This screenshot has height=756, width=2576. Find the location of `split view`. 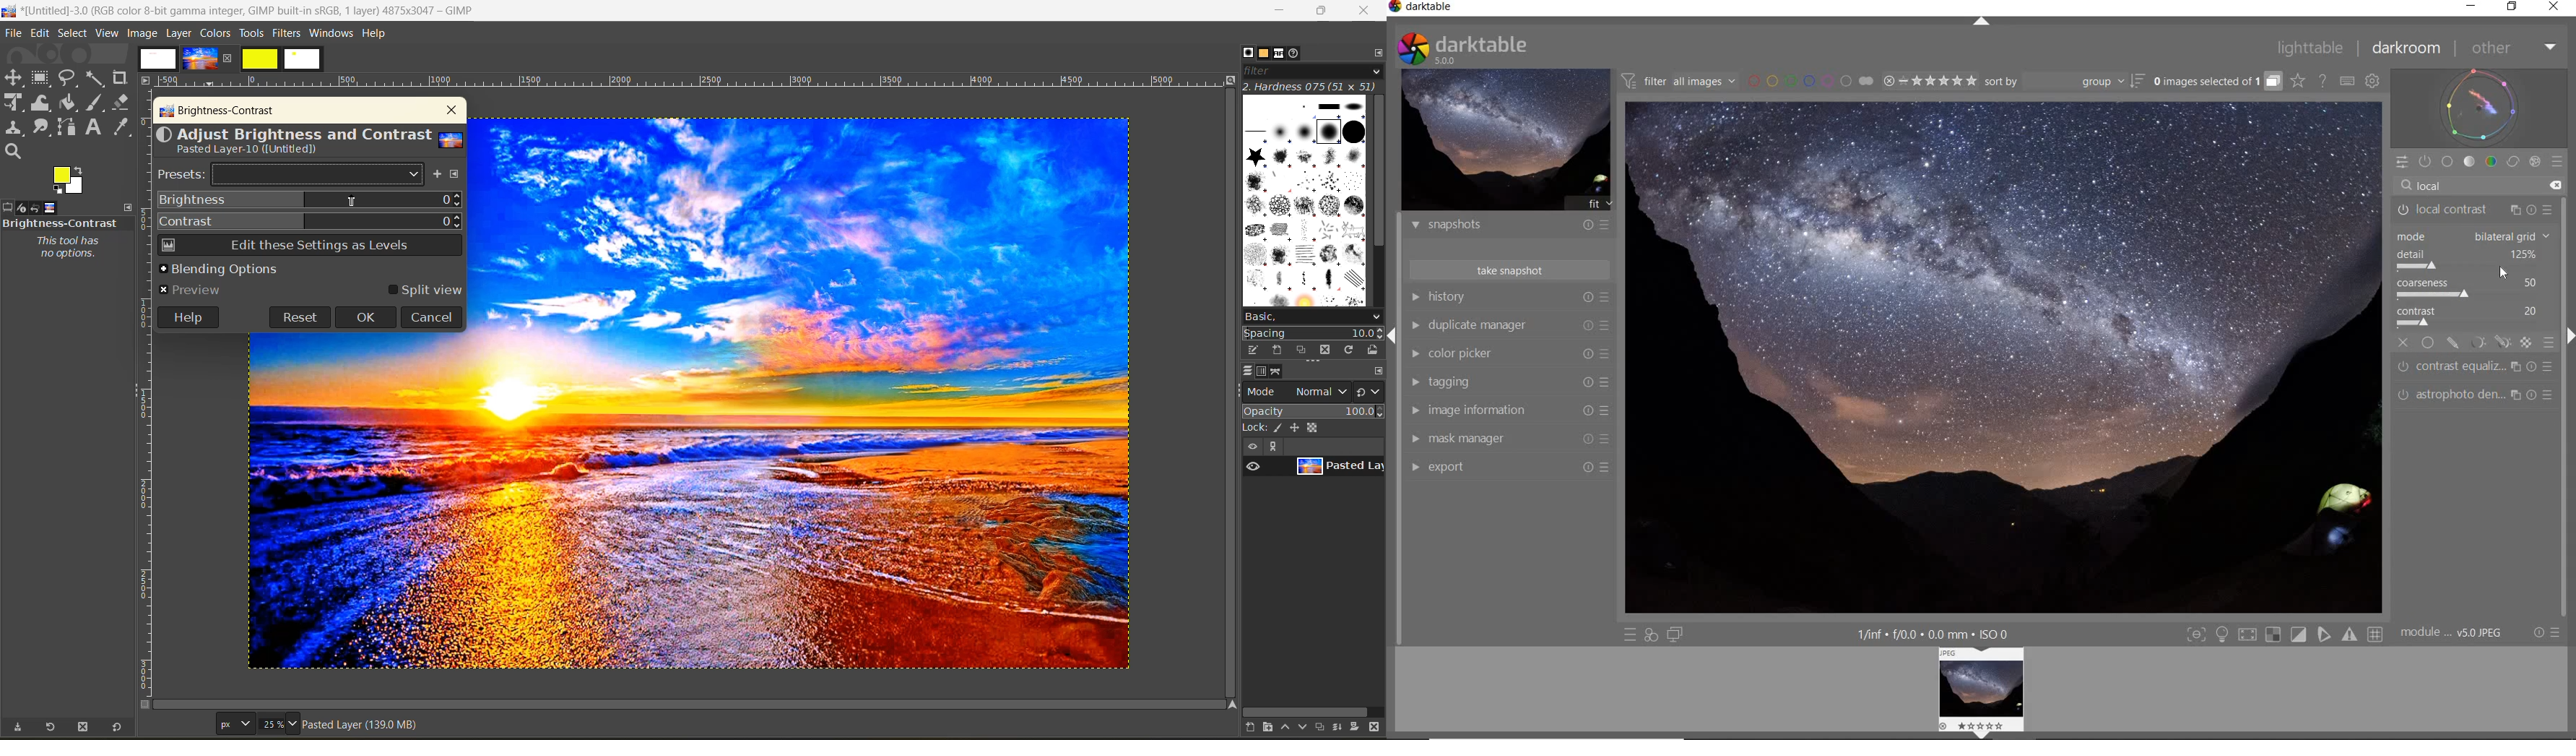

split view is located at coordinates (425, 291).